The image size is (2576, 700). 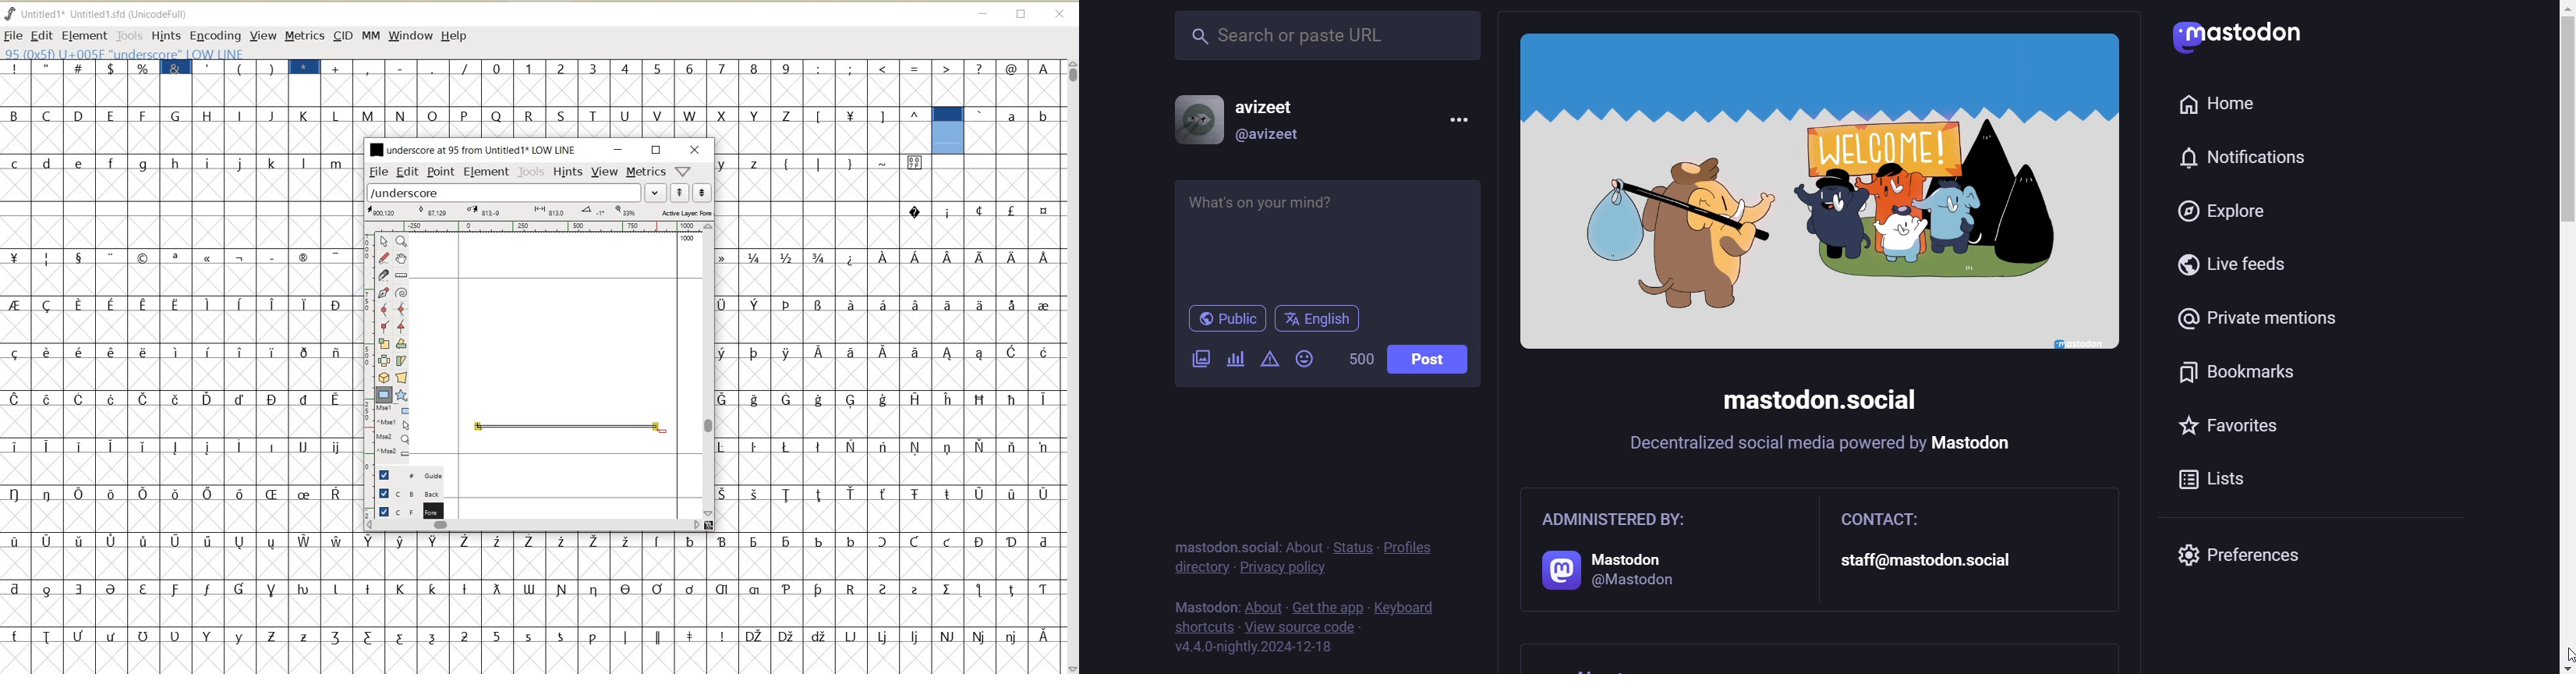 What do you see at coordinates (393, 432) in the screenshot?
I see `cursor events on the opened outline window` at bounding box center [393, 432].